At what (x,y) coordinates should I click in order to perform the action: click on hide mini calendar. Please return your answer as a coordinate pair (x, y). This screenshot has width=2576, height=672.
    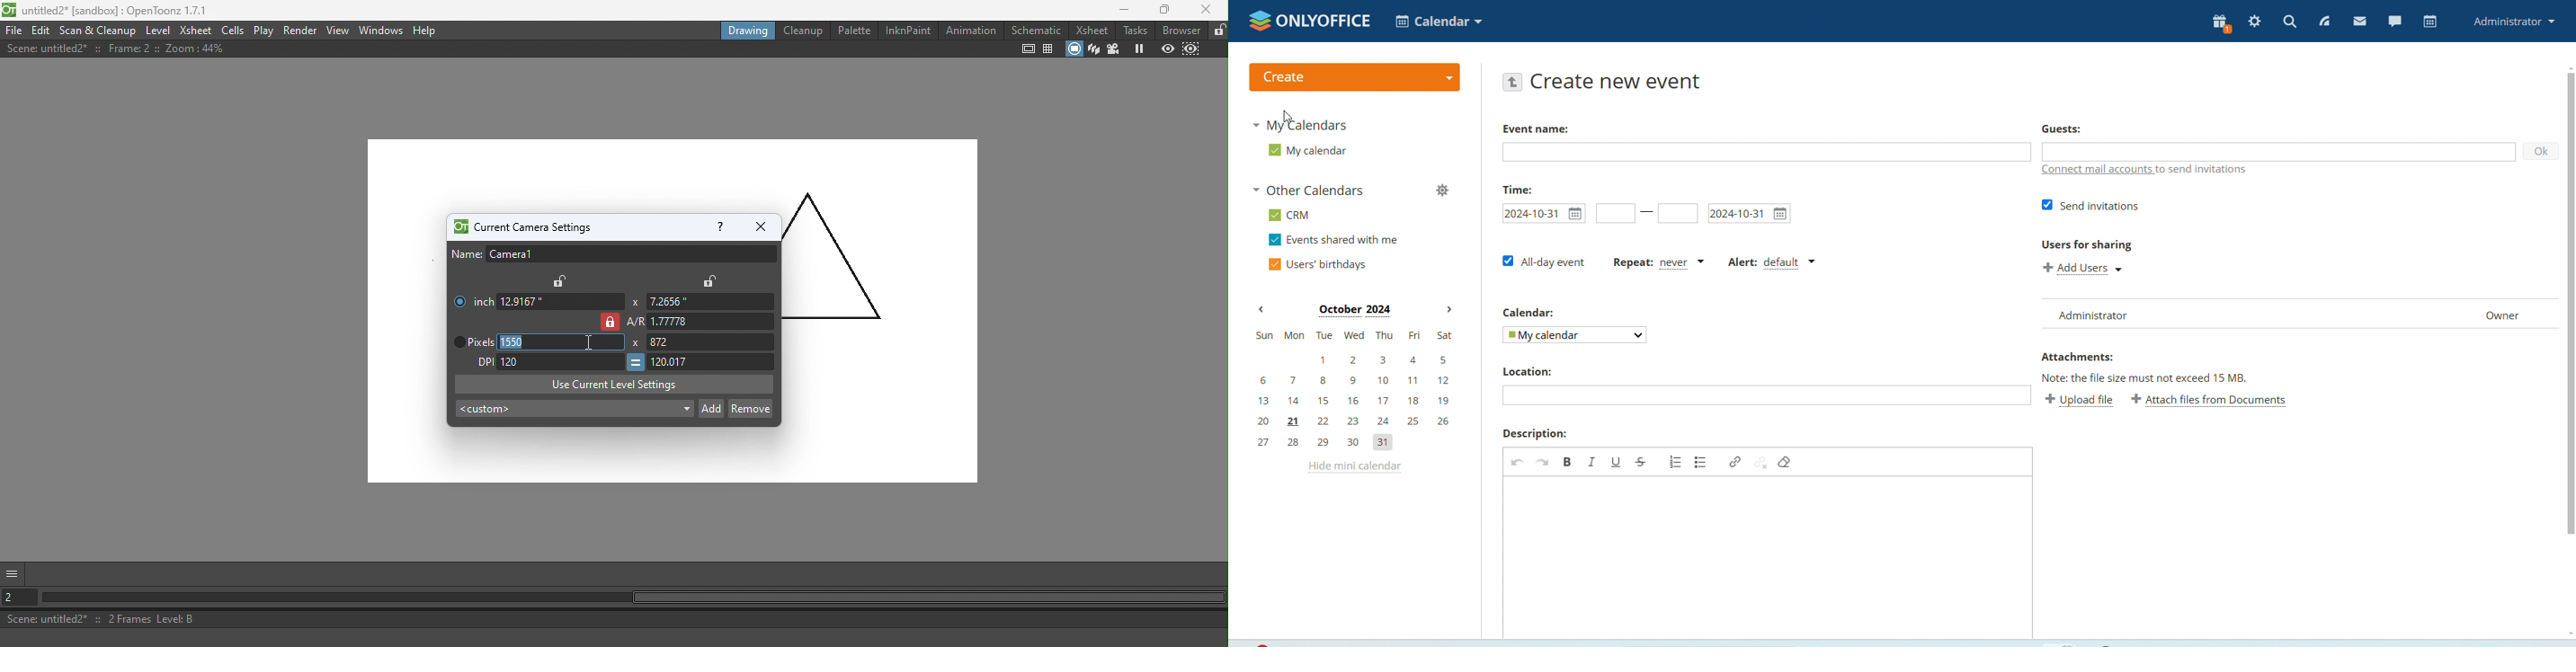
    Looking at the image, I should click on (1354, 468).